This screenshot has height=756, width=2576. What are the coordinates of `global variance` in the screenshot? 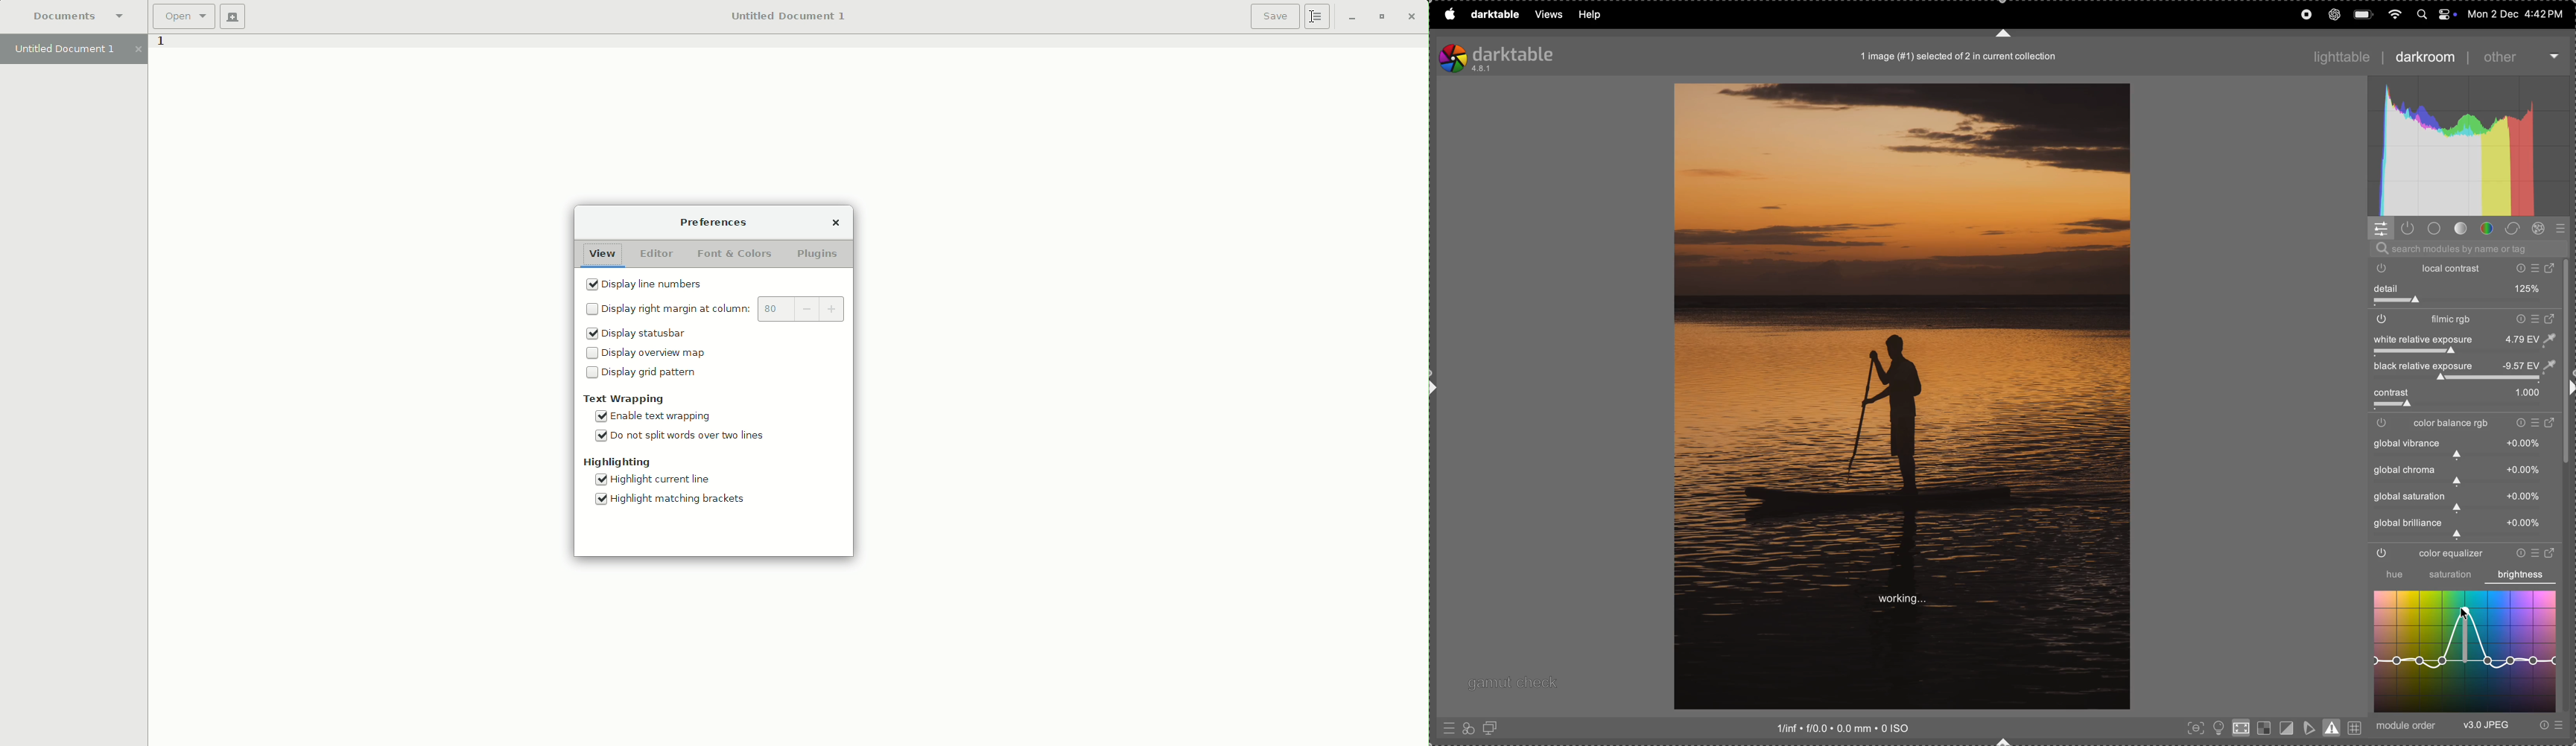 It's located at (2462, 474).